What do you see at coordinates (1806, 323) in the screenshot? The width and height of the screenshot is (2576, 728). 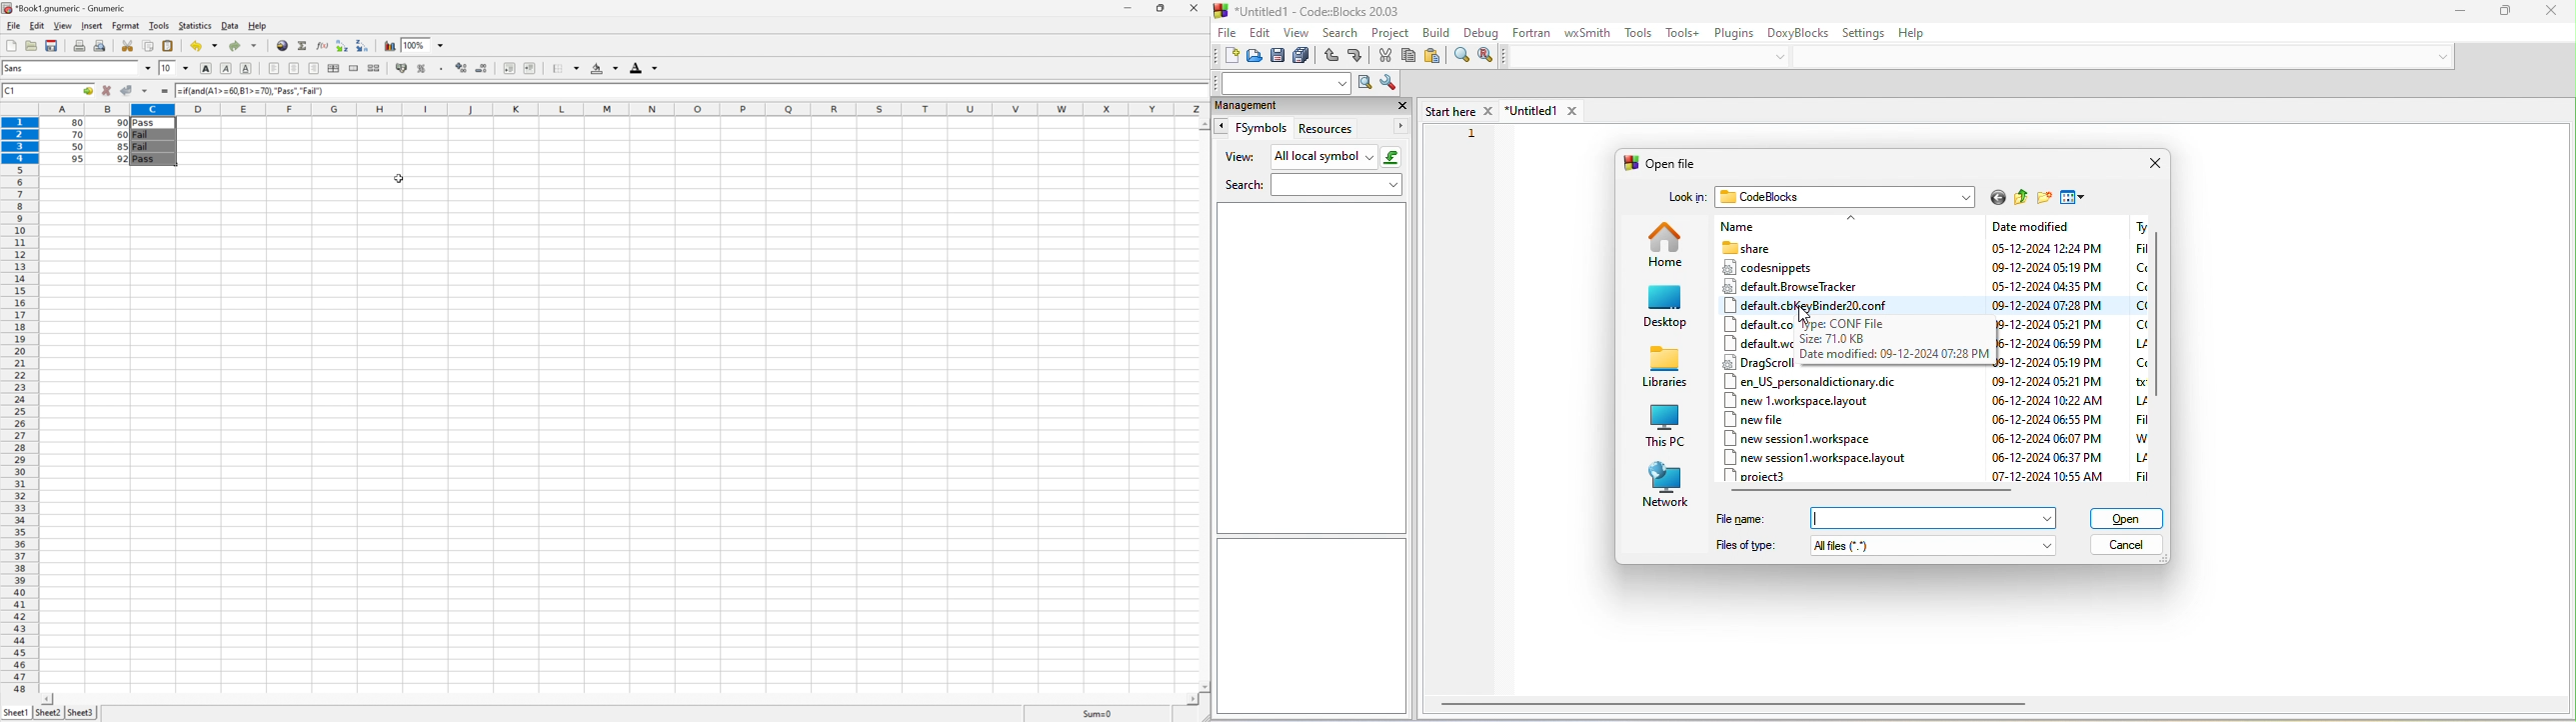 I see `default co` at bounding box center [1806, 323].